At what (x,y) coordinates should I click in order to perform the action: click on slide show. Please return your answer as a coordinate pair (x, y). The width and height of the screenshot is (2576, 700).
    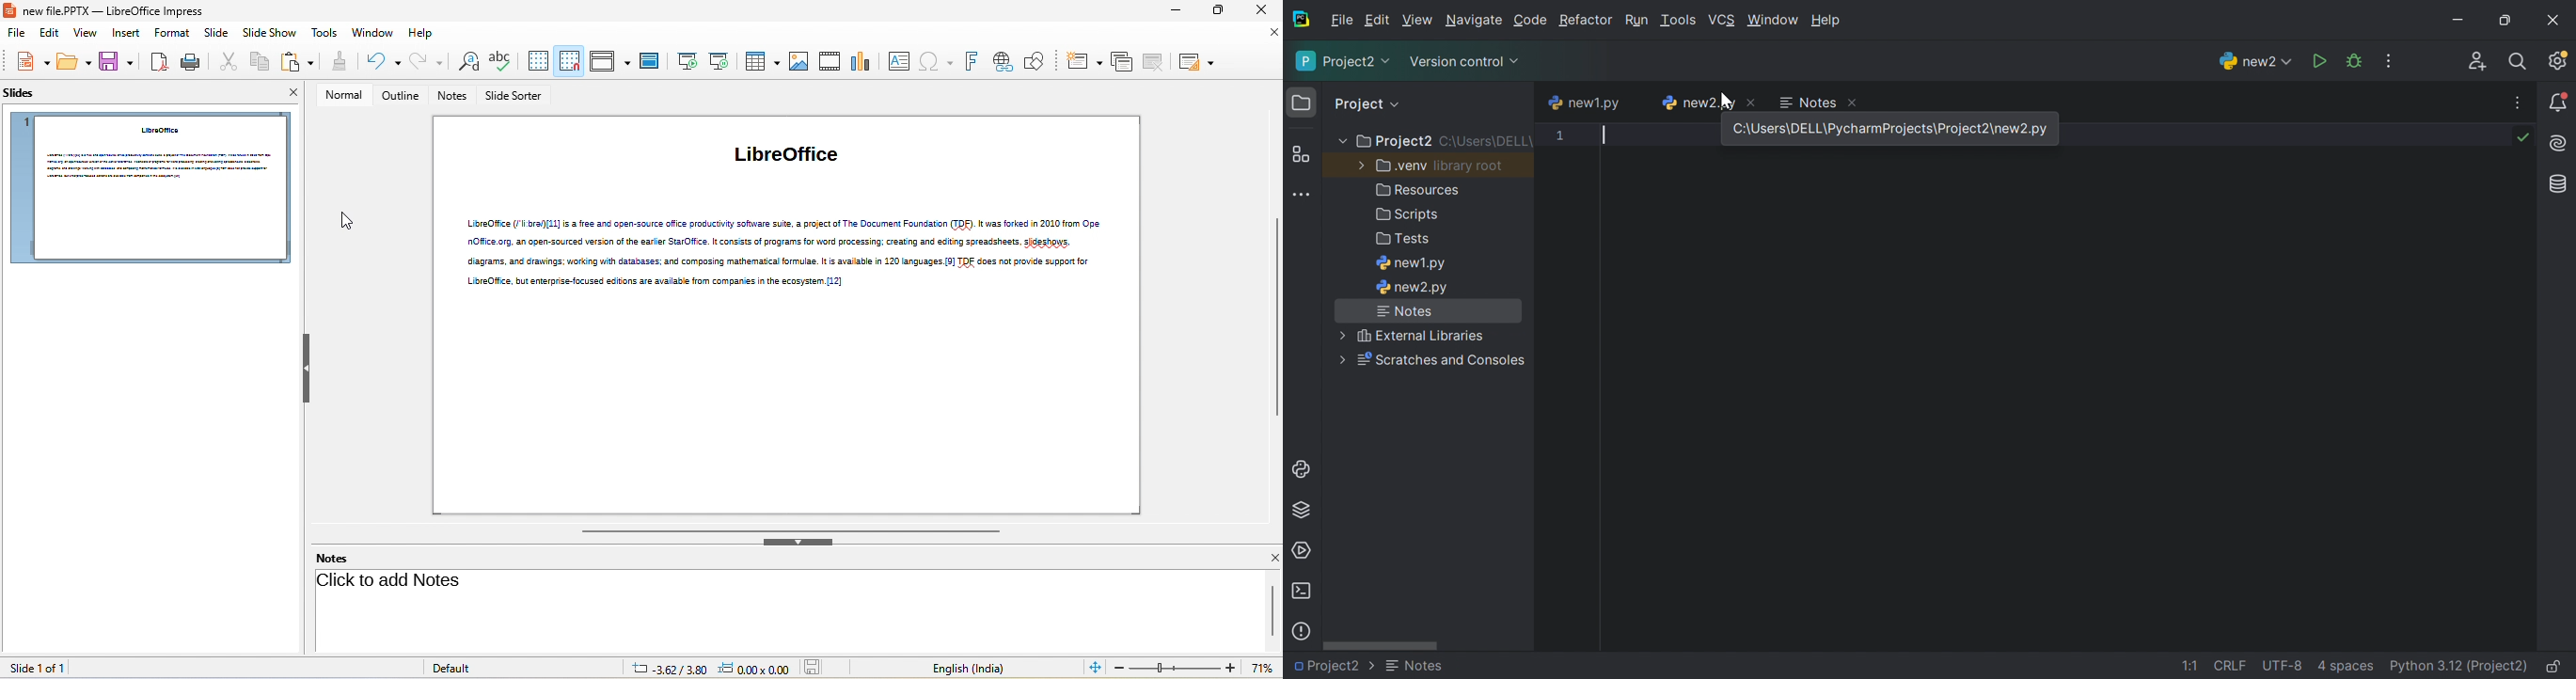
    Looking at the image, I should click on (270, 34).